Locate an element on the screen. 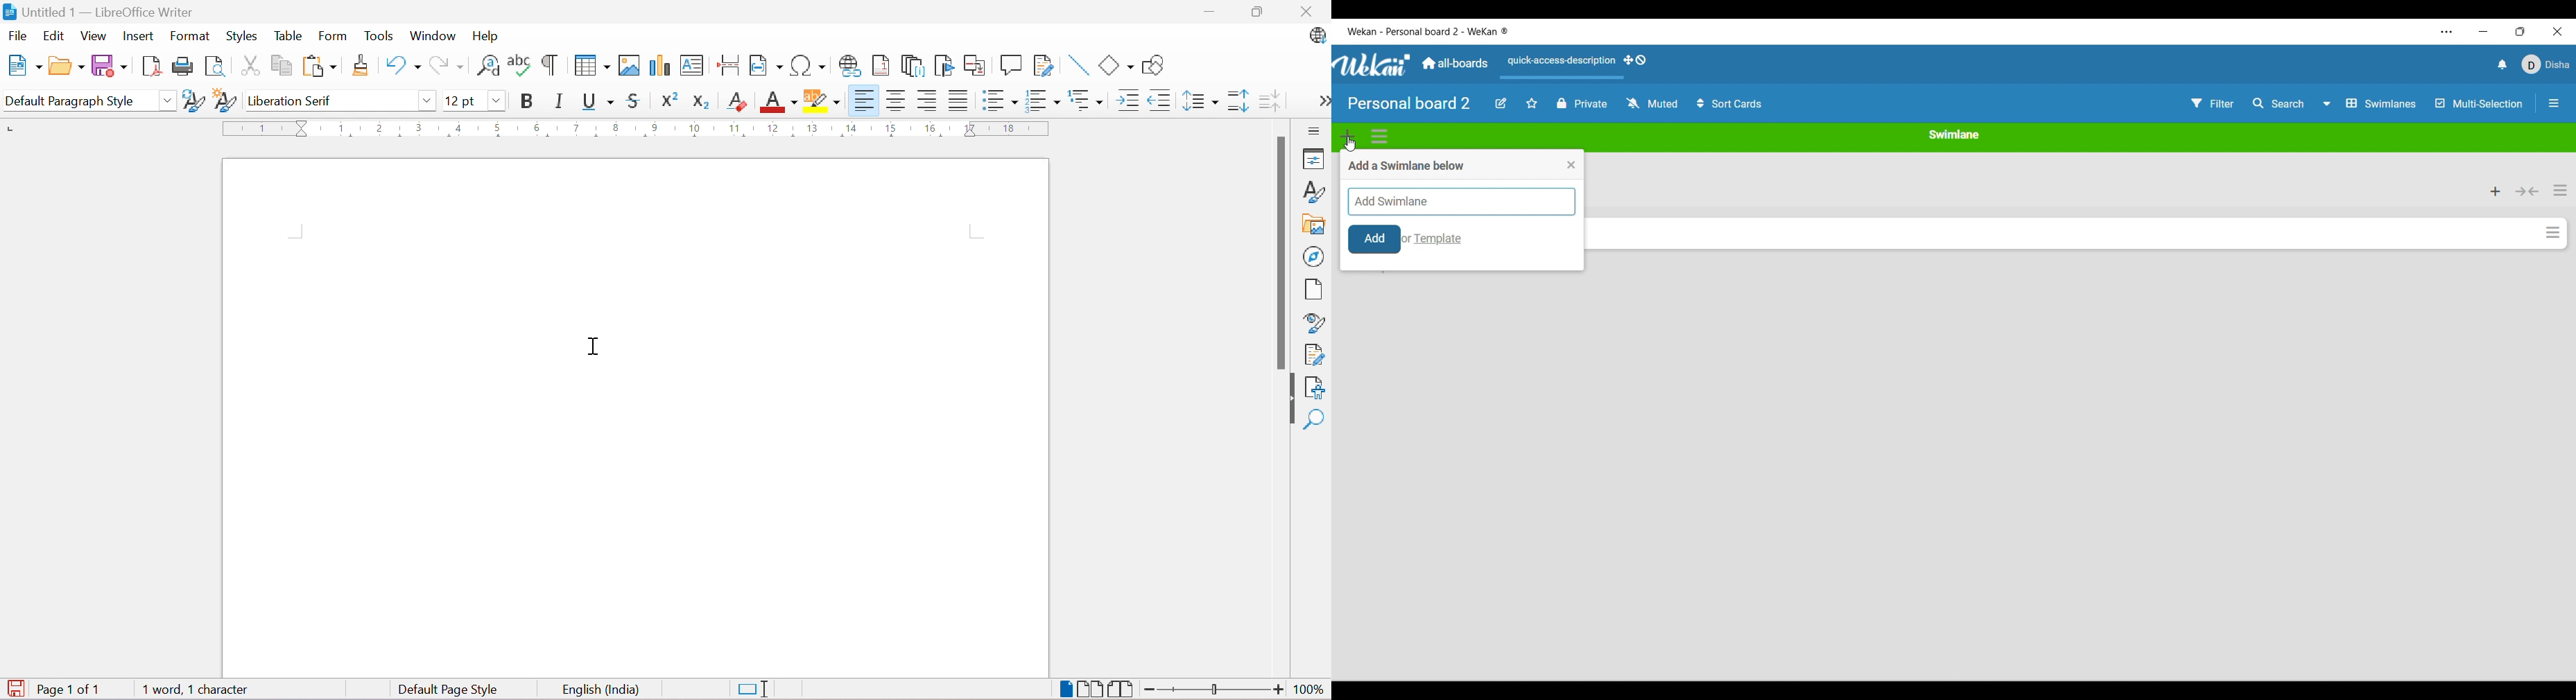  File is located at coordinates (17, 35).